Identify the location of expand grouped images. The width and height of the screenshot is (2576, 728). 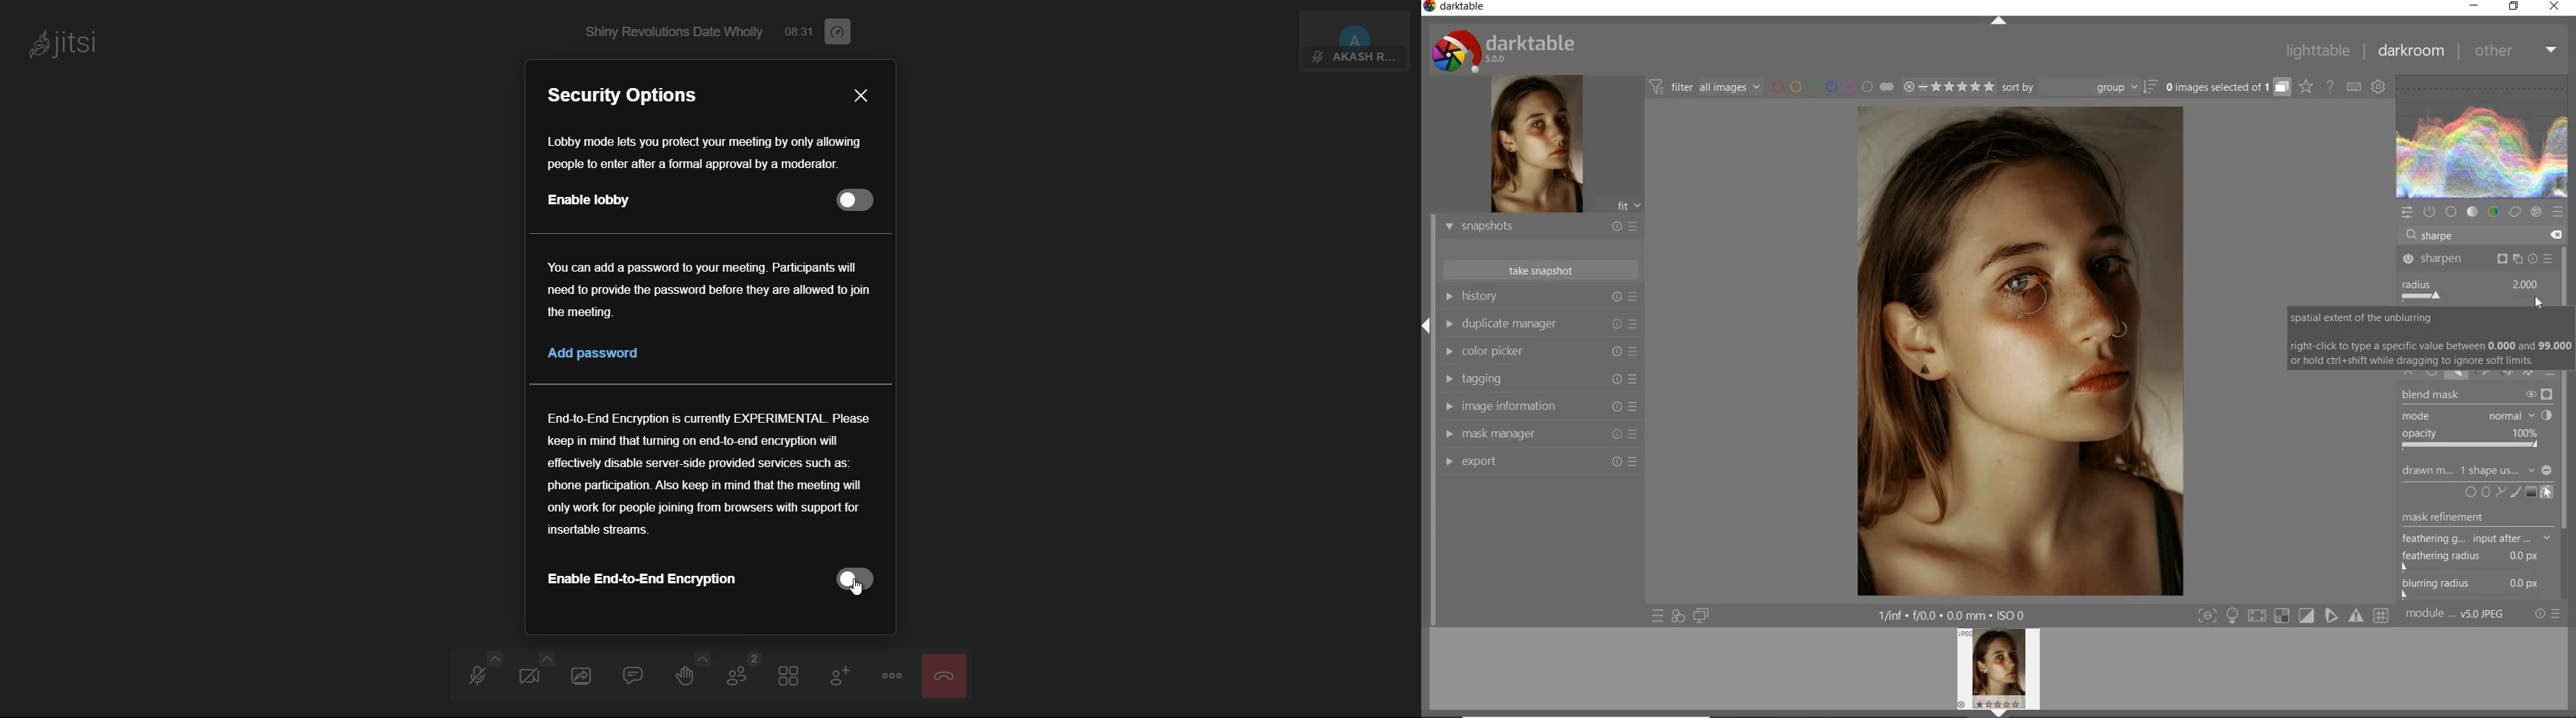
(2226, 87).